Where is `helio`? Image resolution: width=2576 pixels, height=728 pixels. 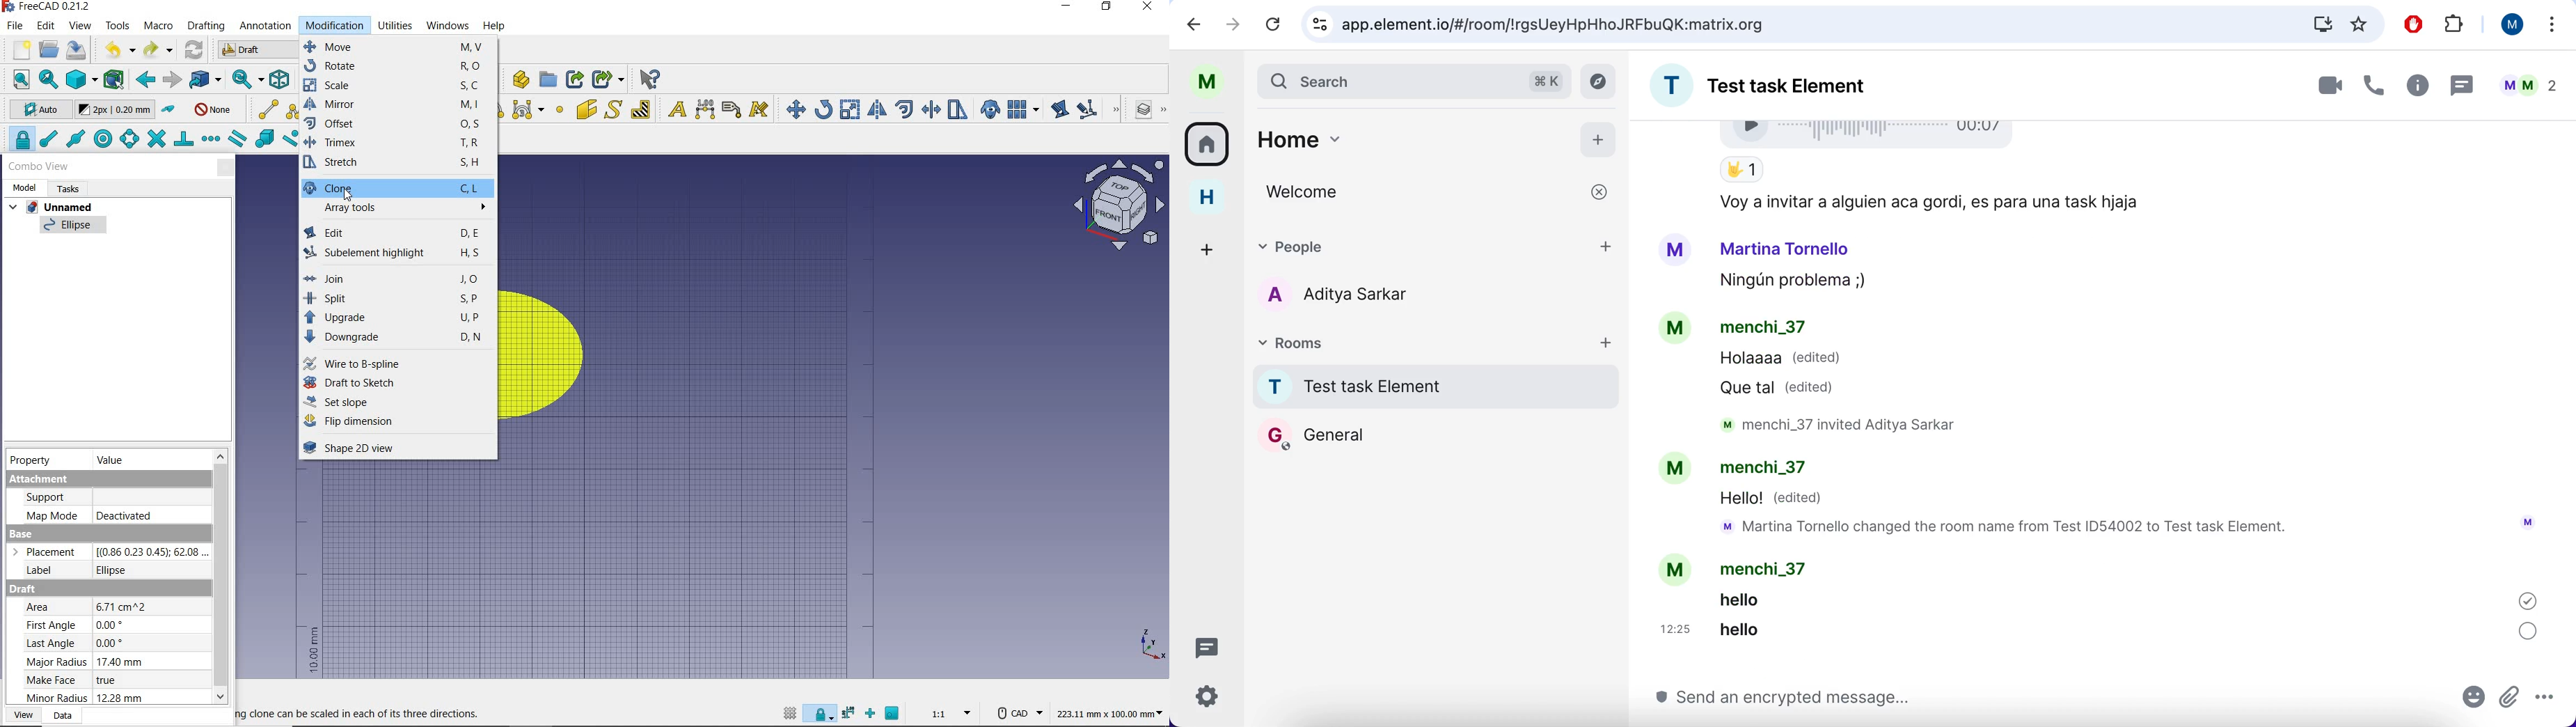 helio is located at coordinates (1752, 597).